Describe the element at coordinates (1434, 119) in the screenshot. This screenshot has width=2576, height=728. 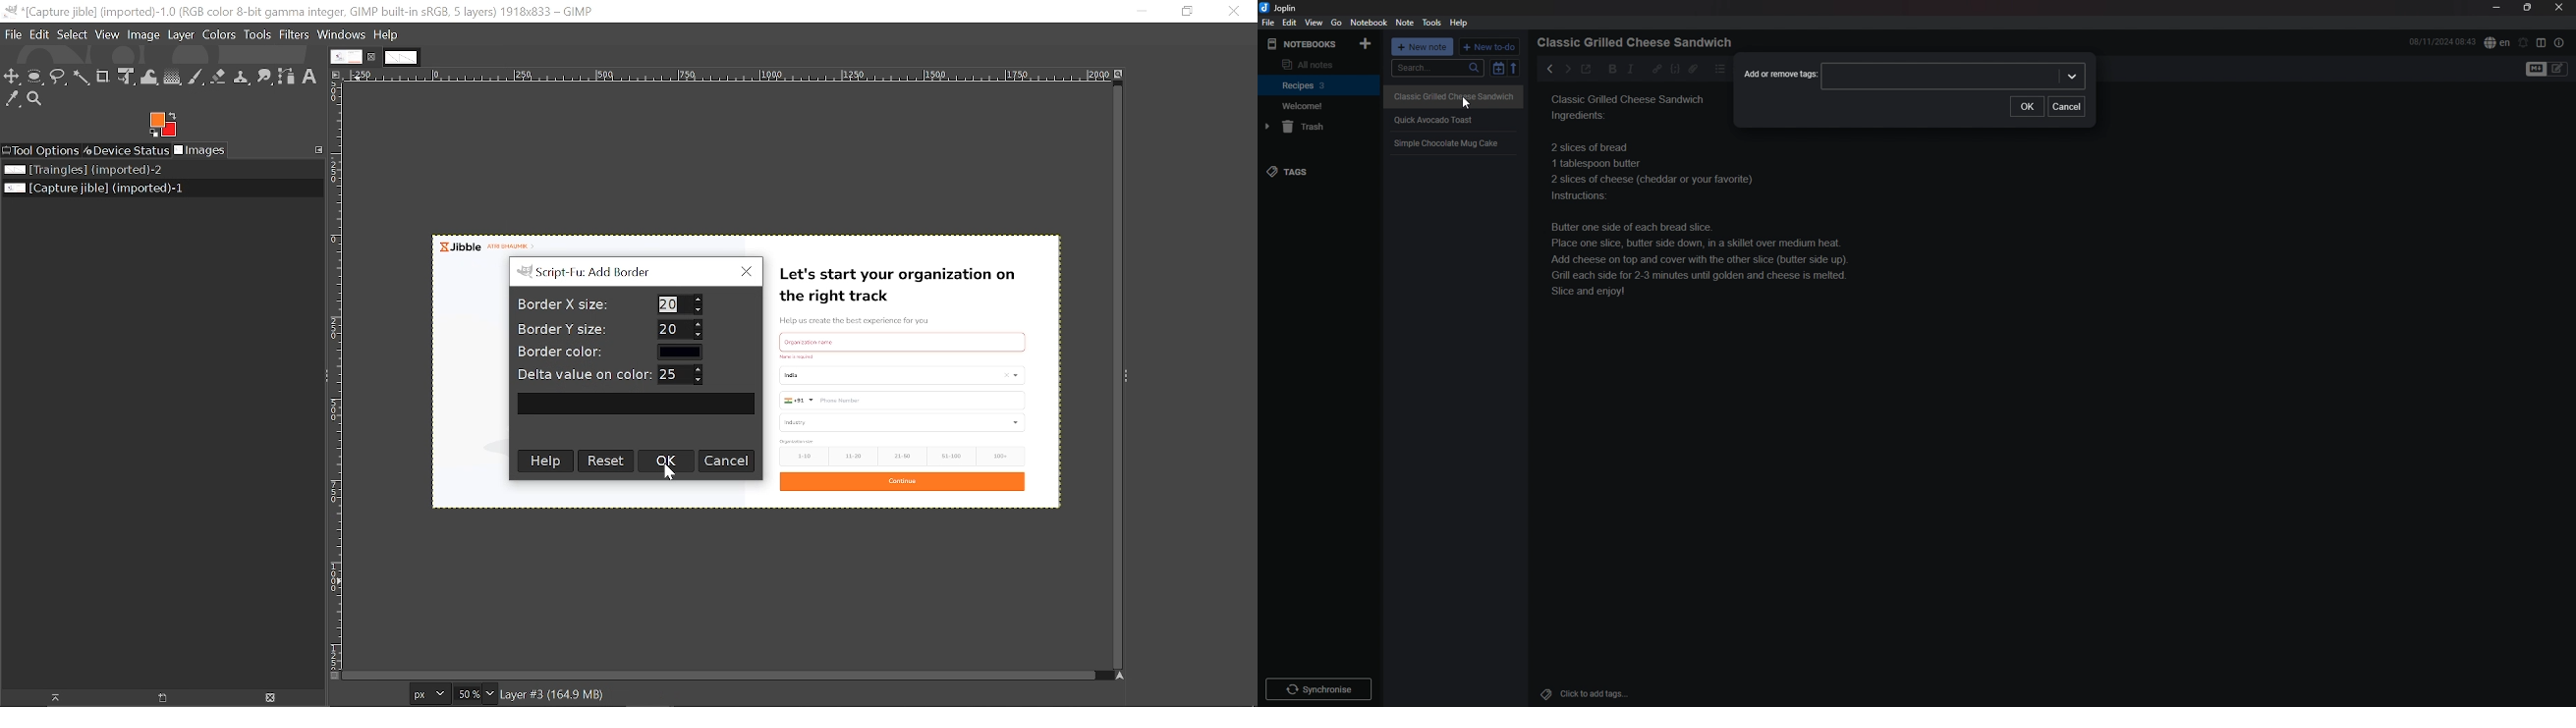
I see `recipe` at that location.